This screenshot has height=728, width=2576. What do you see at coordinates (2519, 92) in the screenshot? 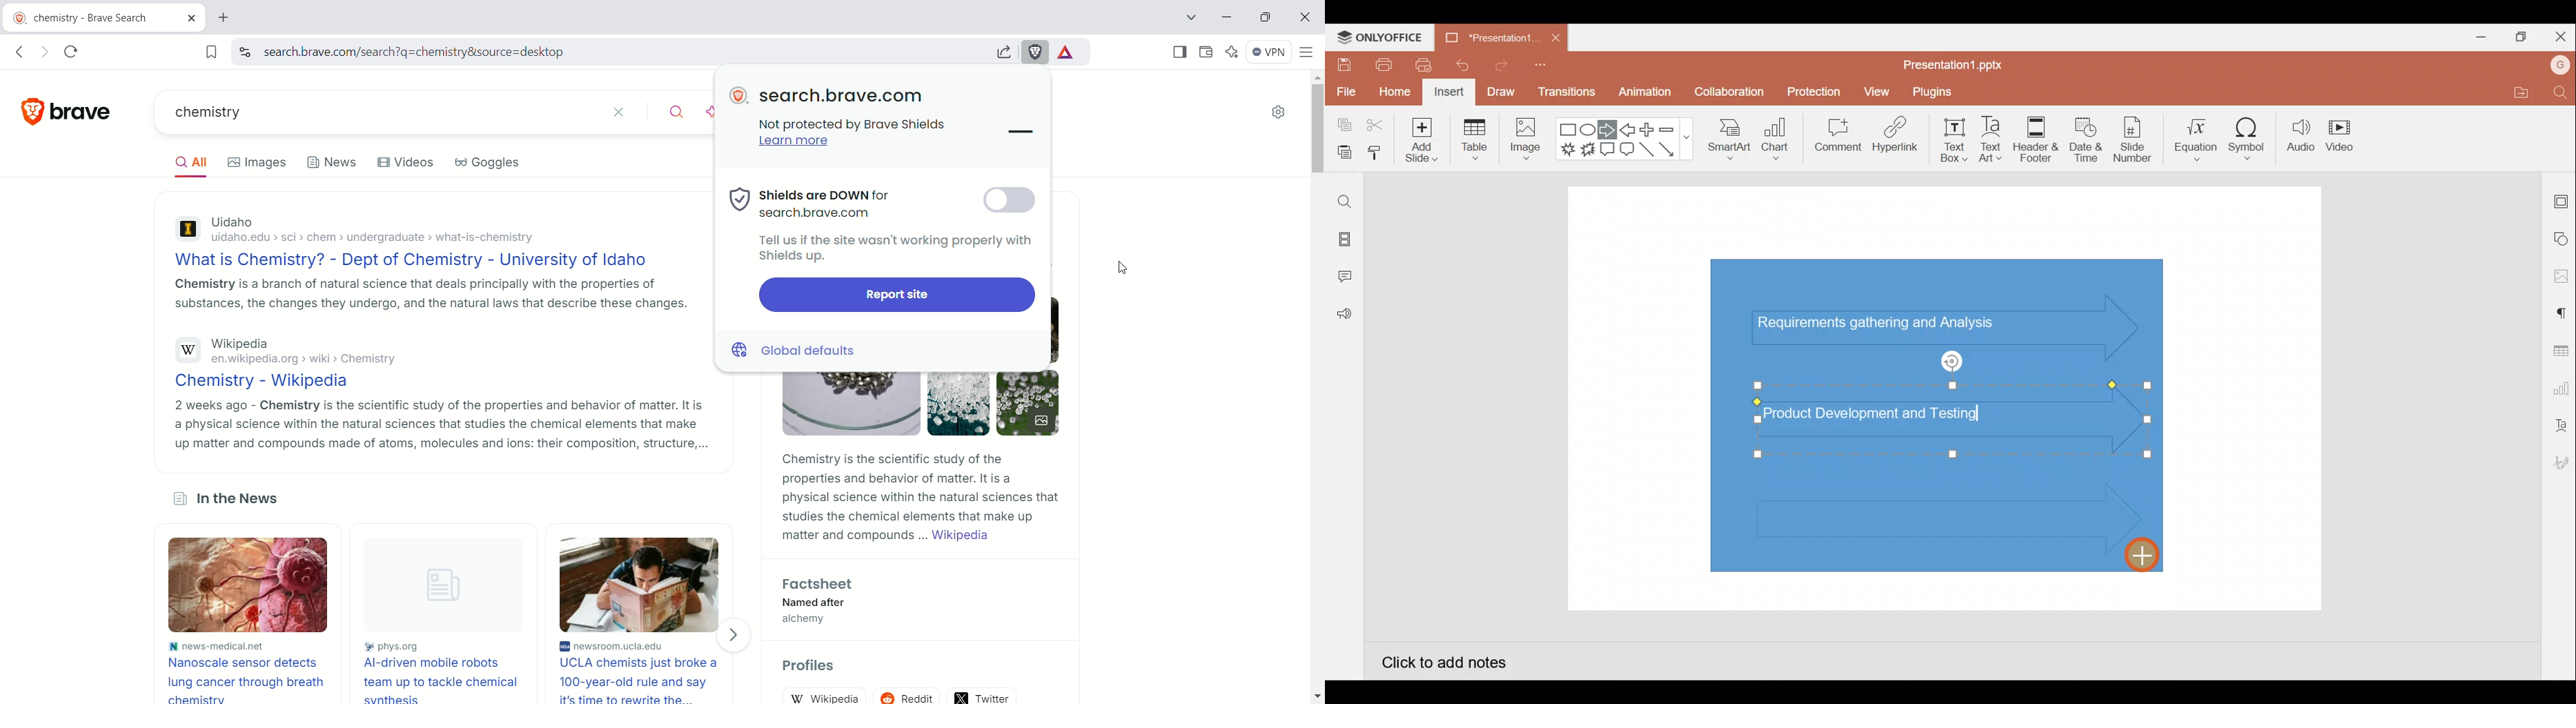
I see `Open file location` at bounding box center [2519, 92].